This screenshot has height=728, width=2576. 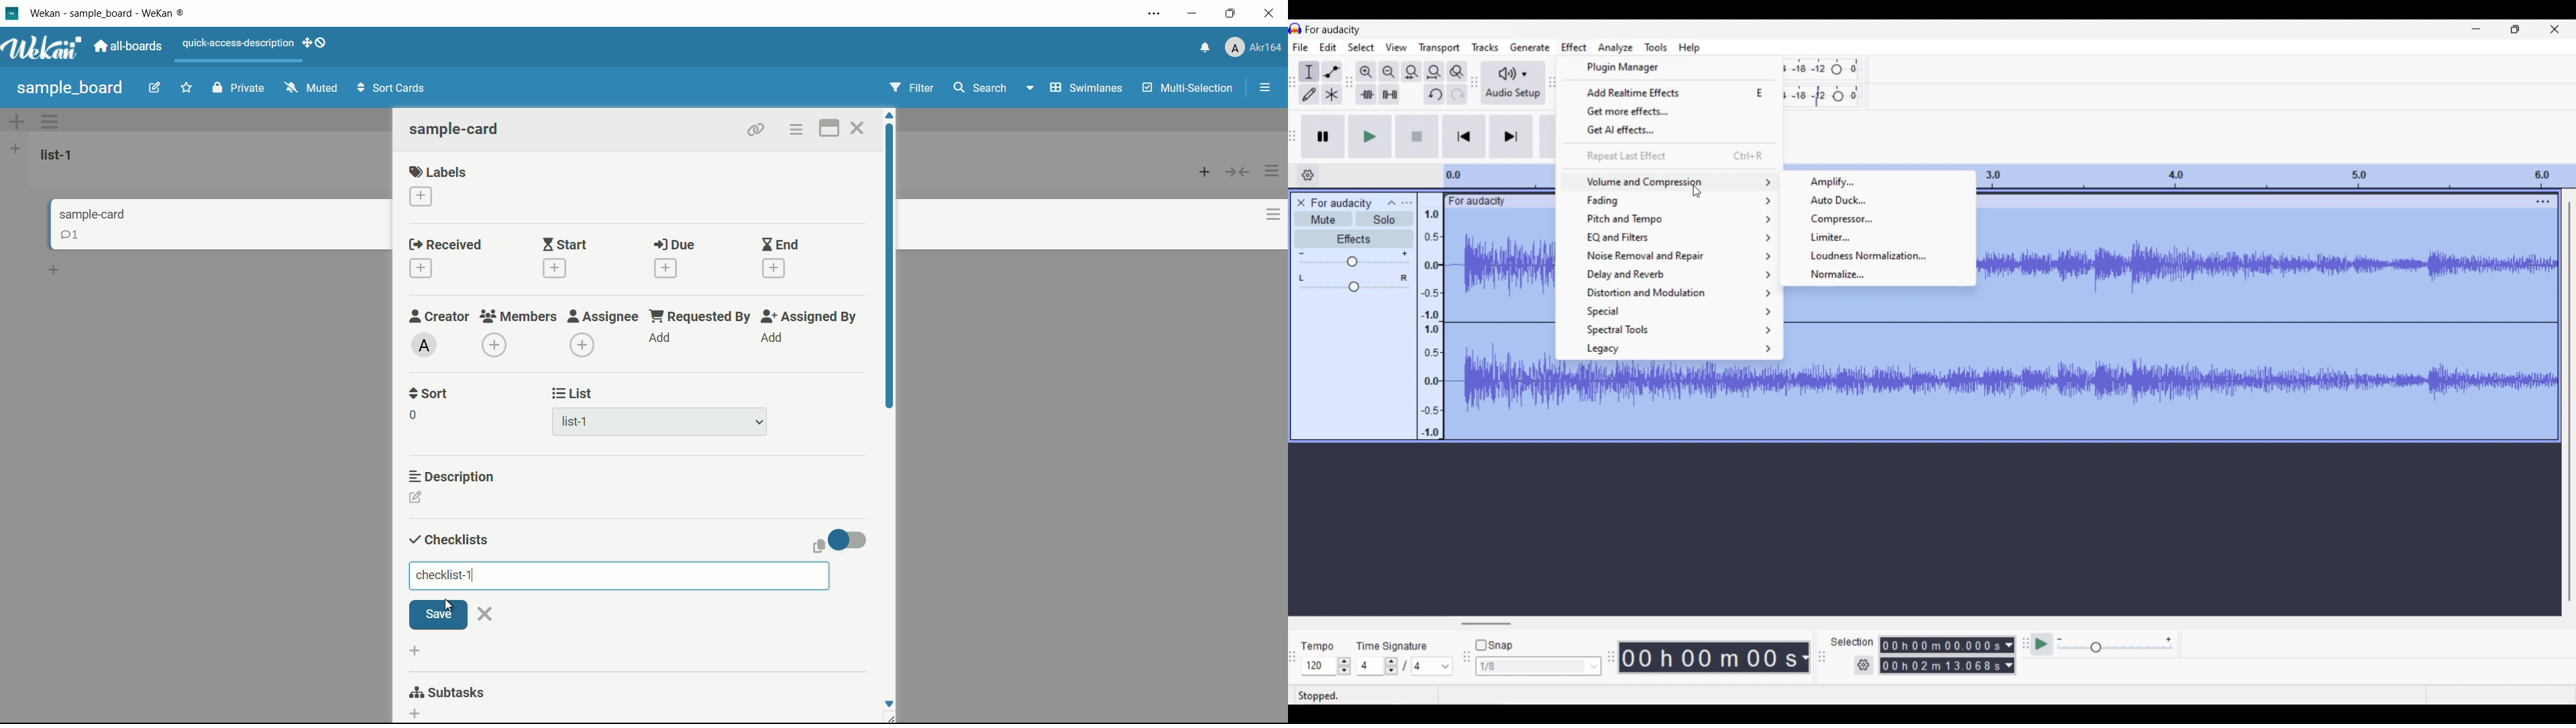 What do you see at coordinates (2543, 201) in the screenshot?
I see `Track settings` at bounding box center [2543, 201].